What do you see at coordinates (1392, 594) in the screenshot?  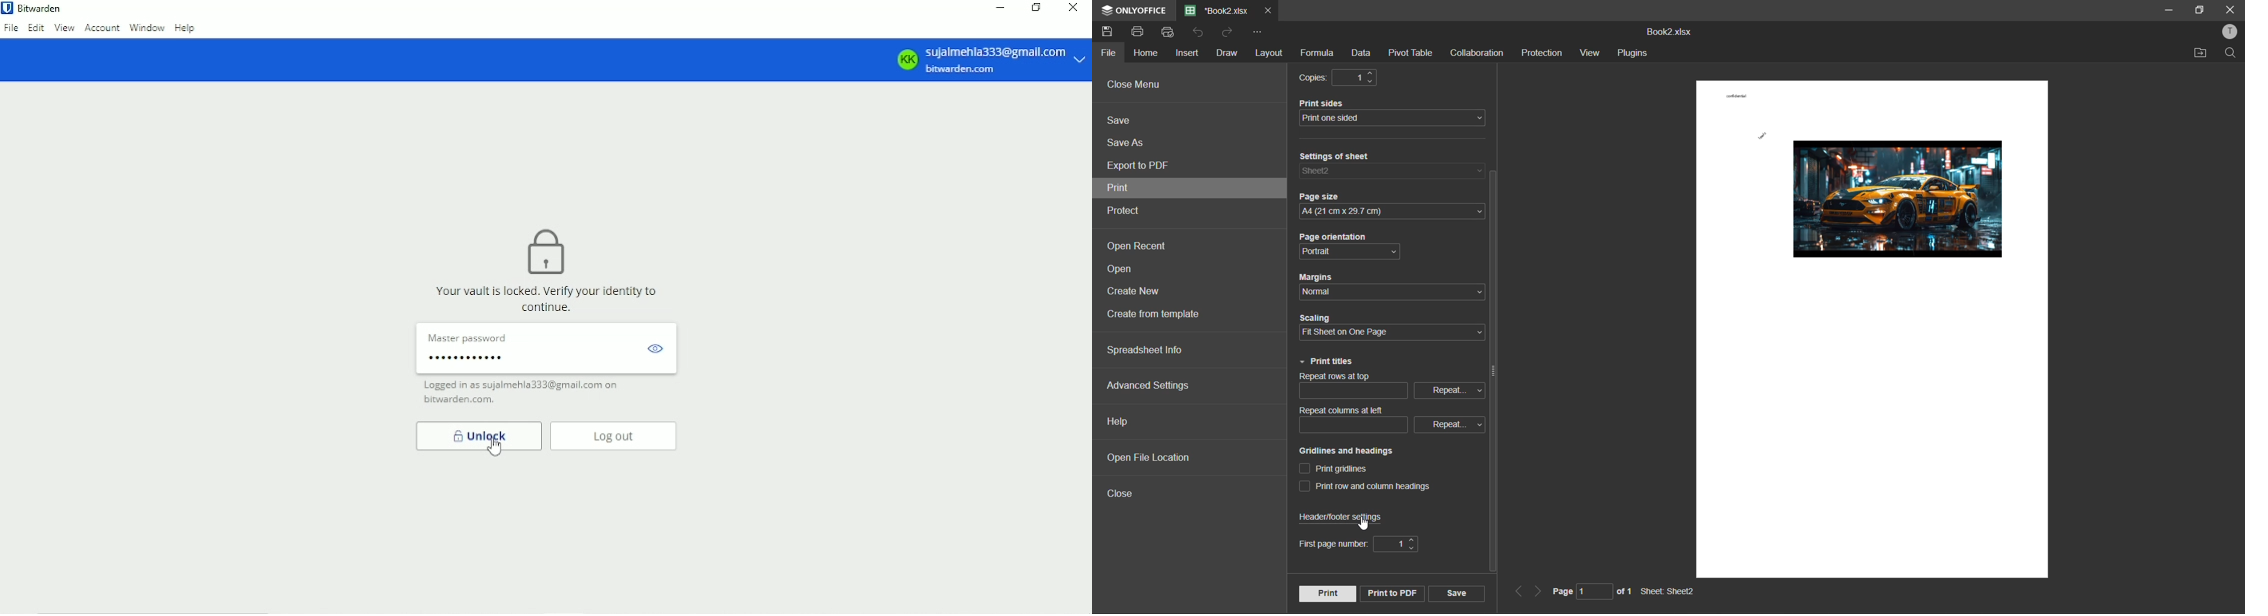 I see `print to pdf` at bounding box center [1392, 594].